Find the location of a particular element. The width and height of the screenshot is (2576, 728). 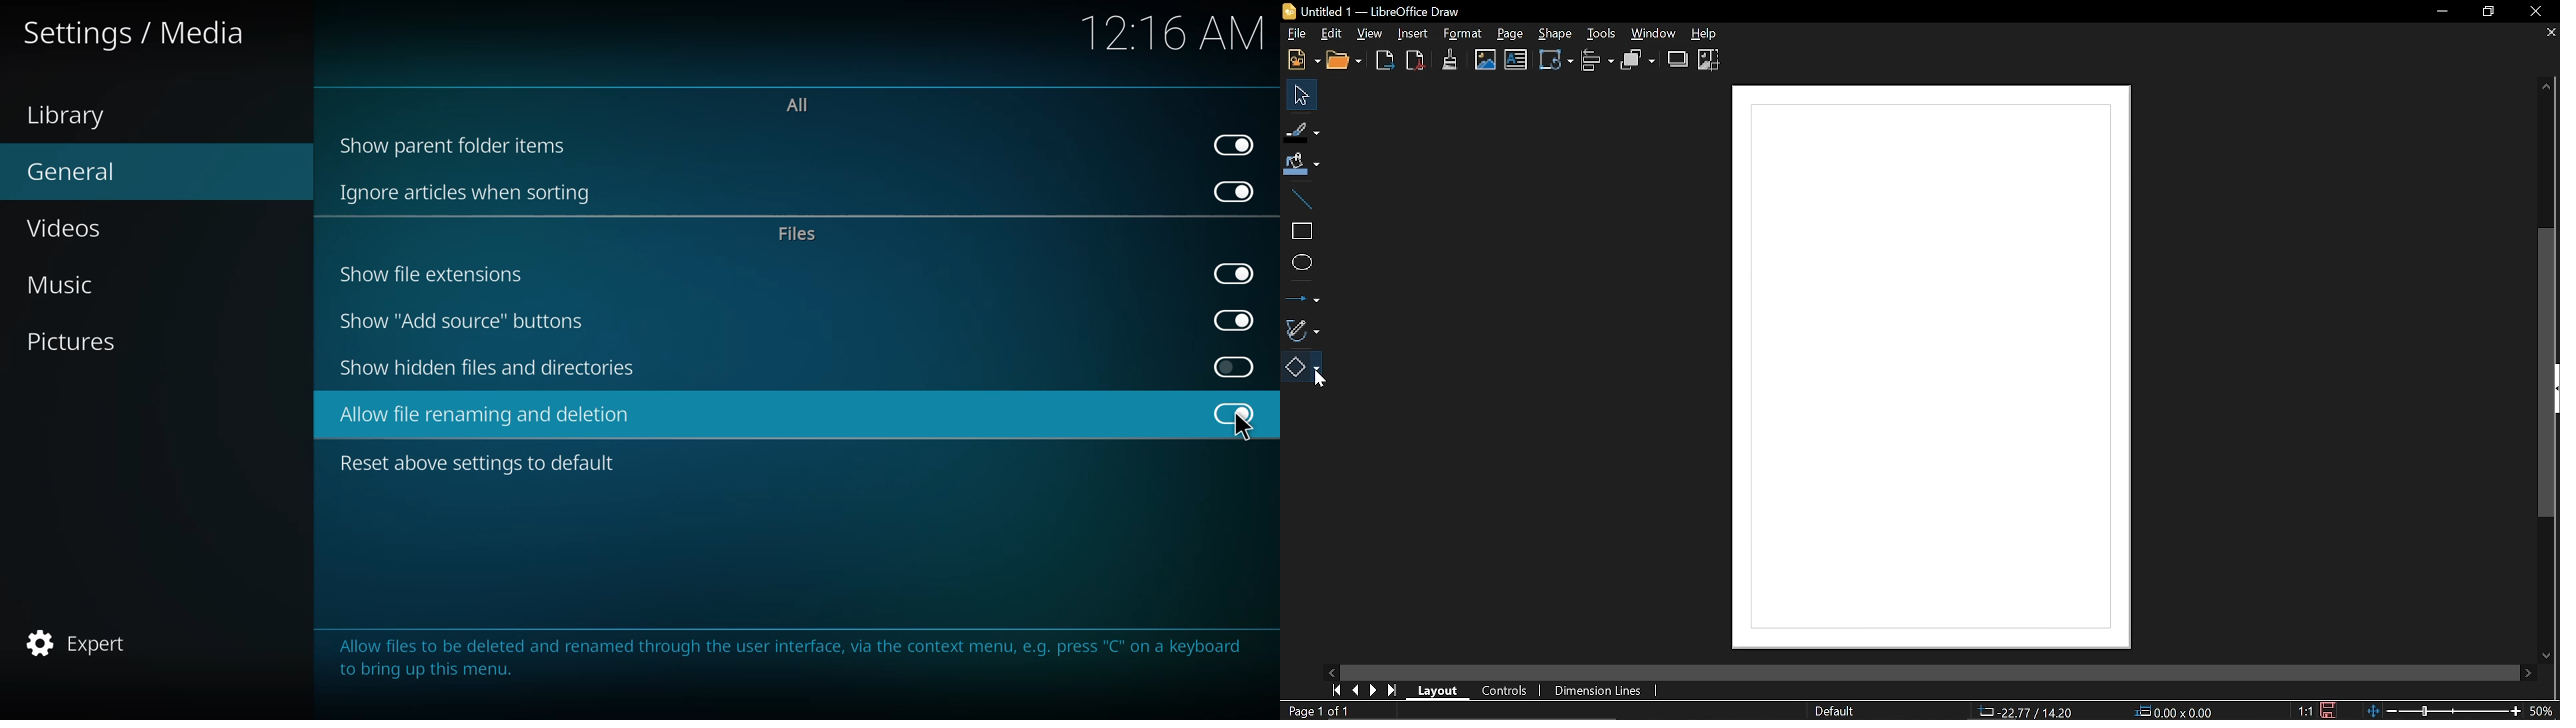

Ellipse is located at coordinates (1300, 263).